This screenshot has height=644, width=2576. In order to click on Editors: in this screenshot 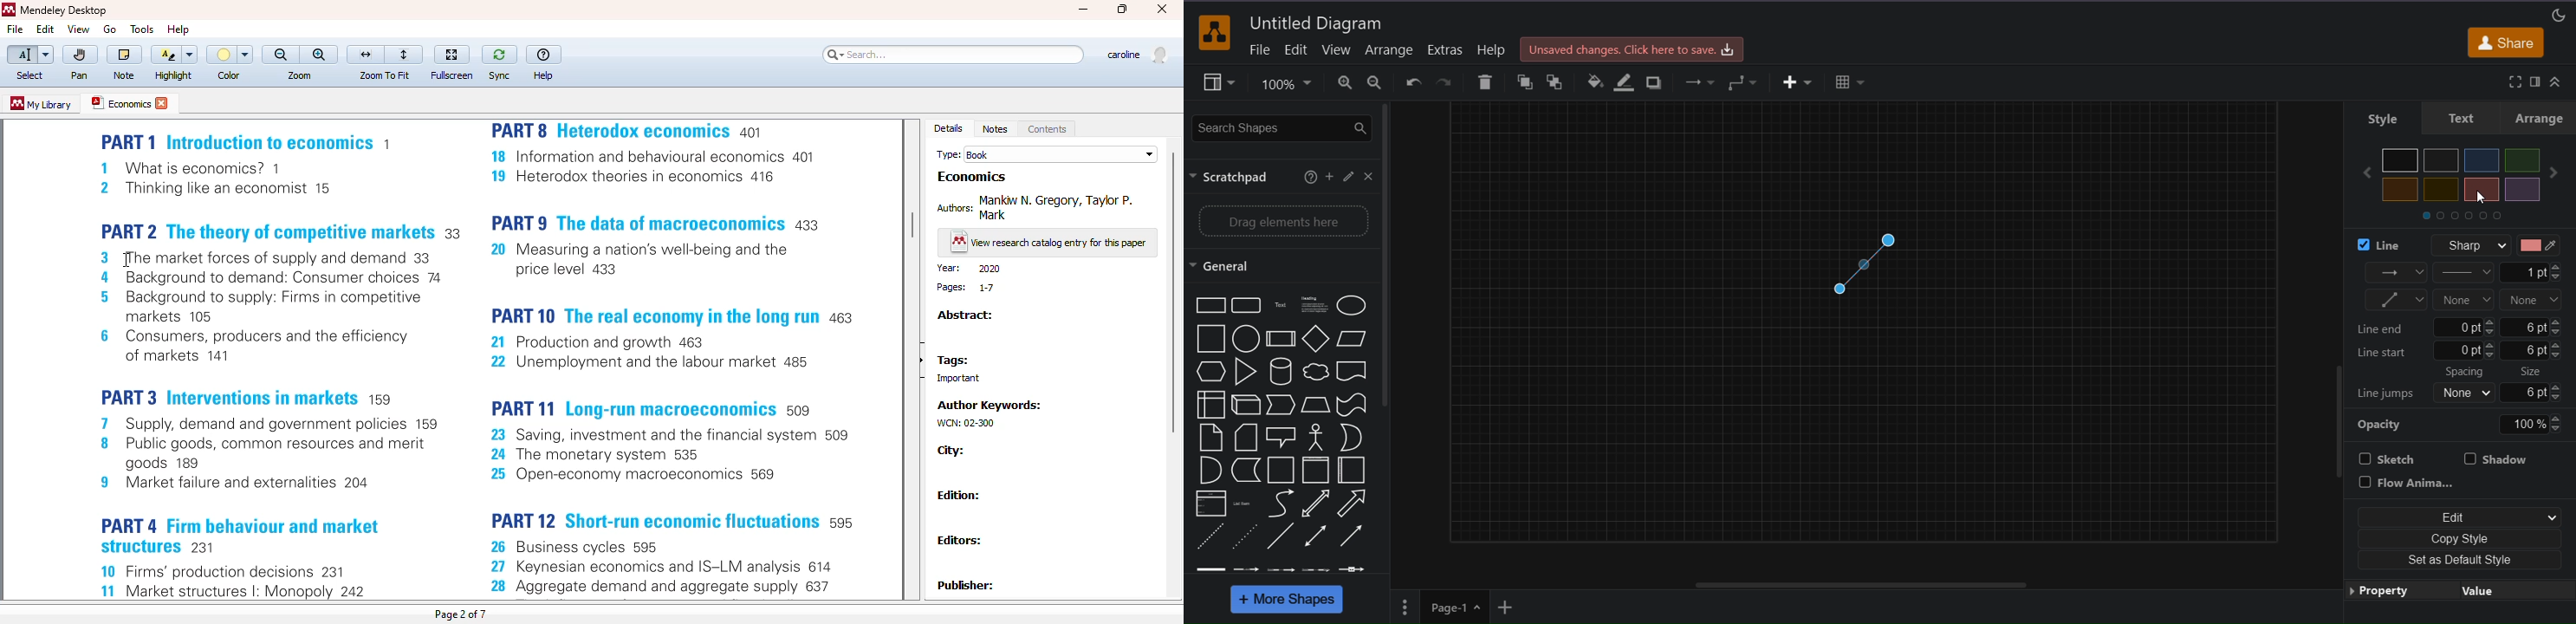, I will do `click(961, 538)`.